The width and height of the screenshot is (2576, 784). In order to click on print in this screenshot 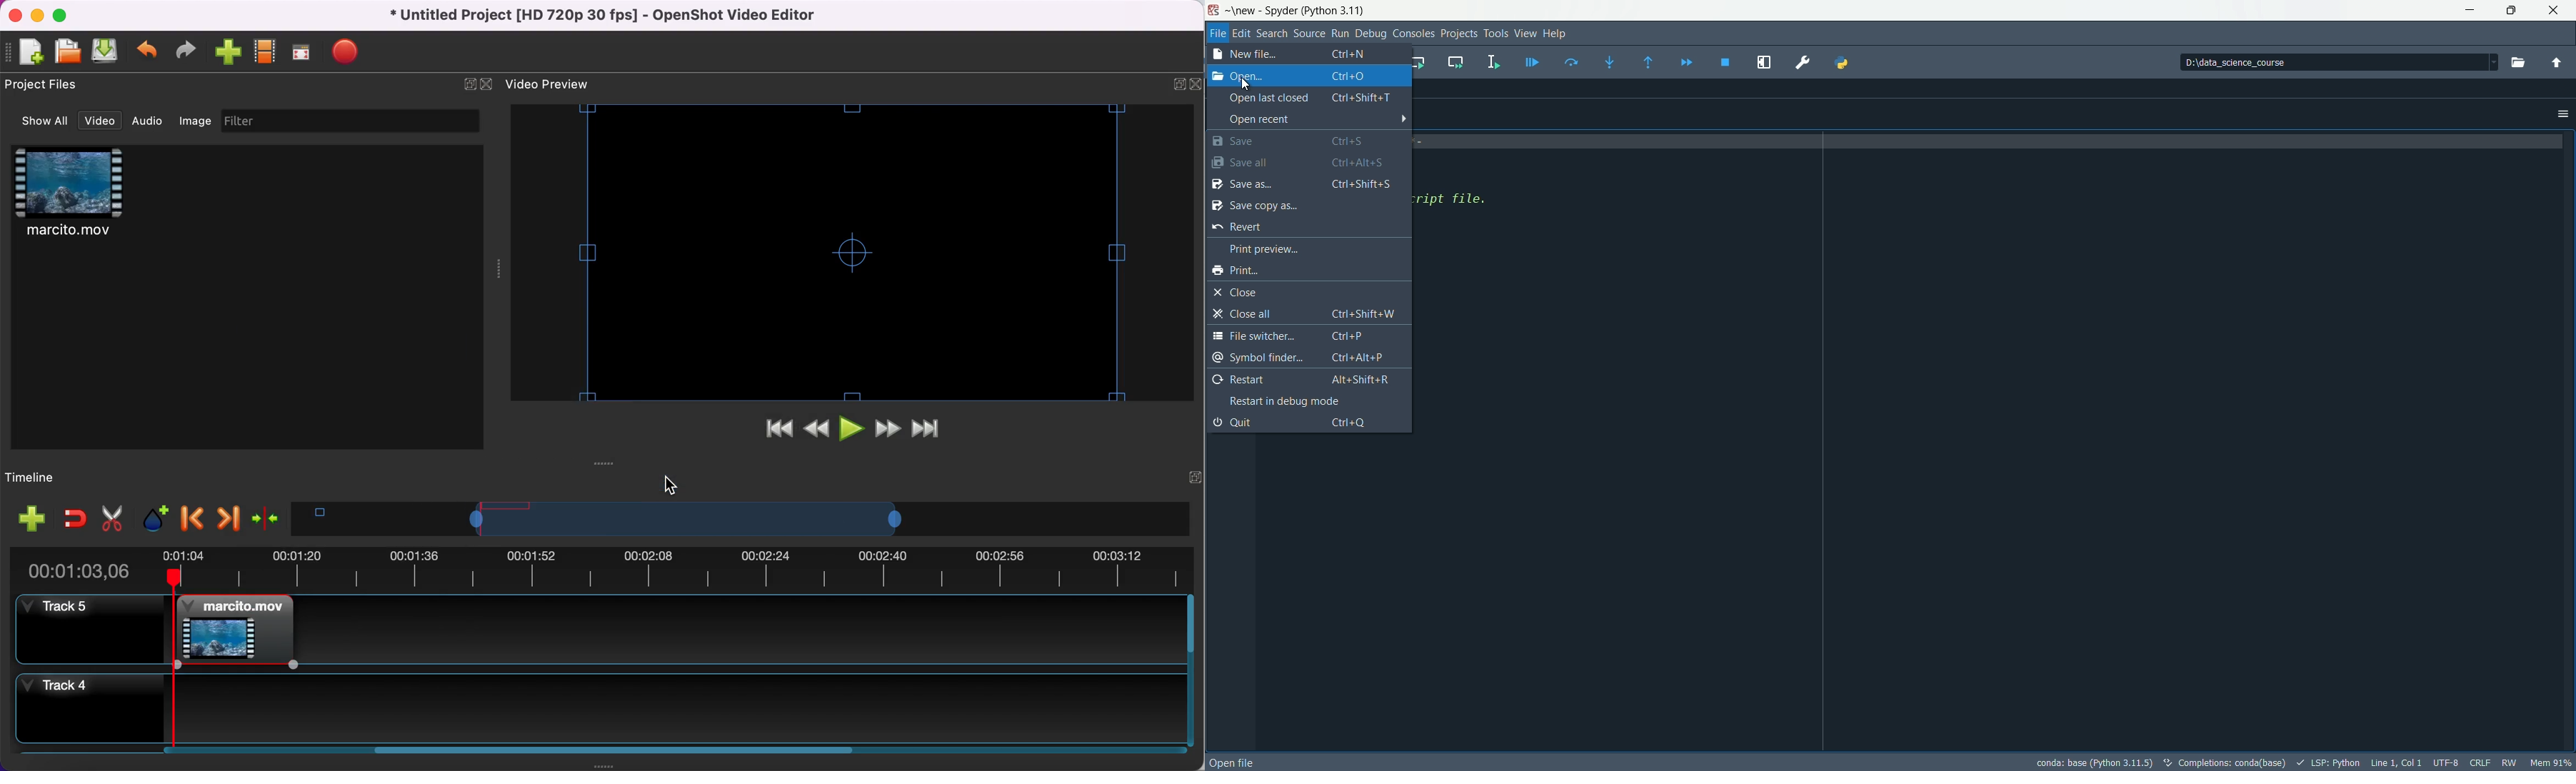, I will do `click(1237, 270)`.